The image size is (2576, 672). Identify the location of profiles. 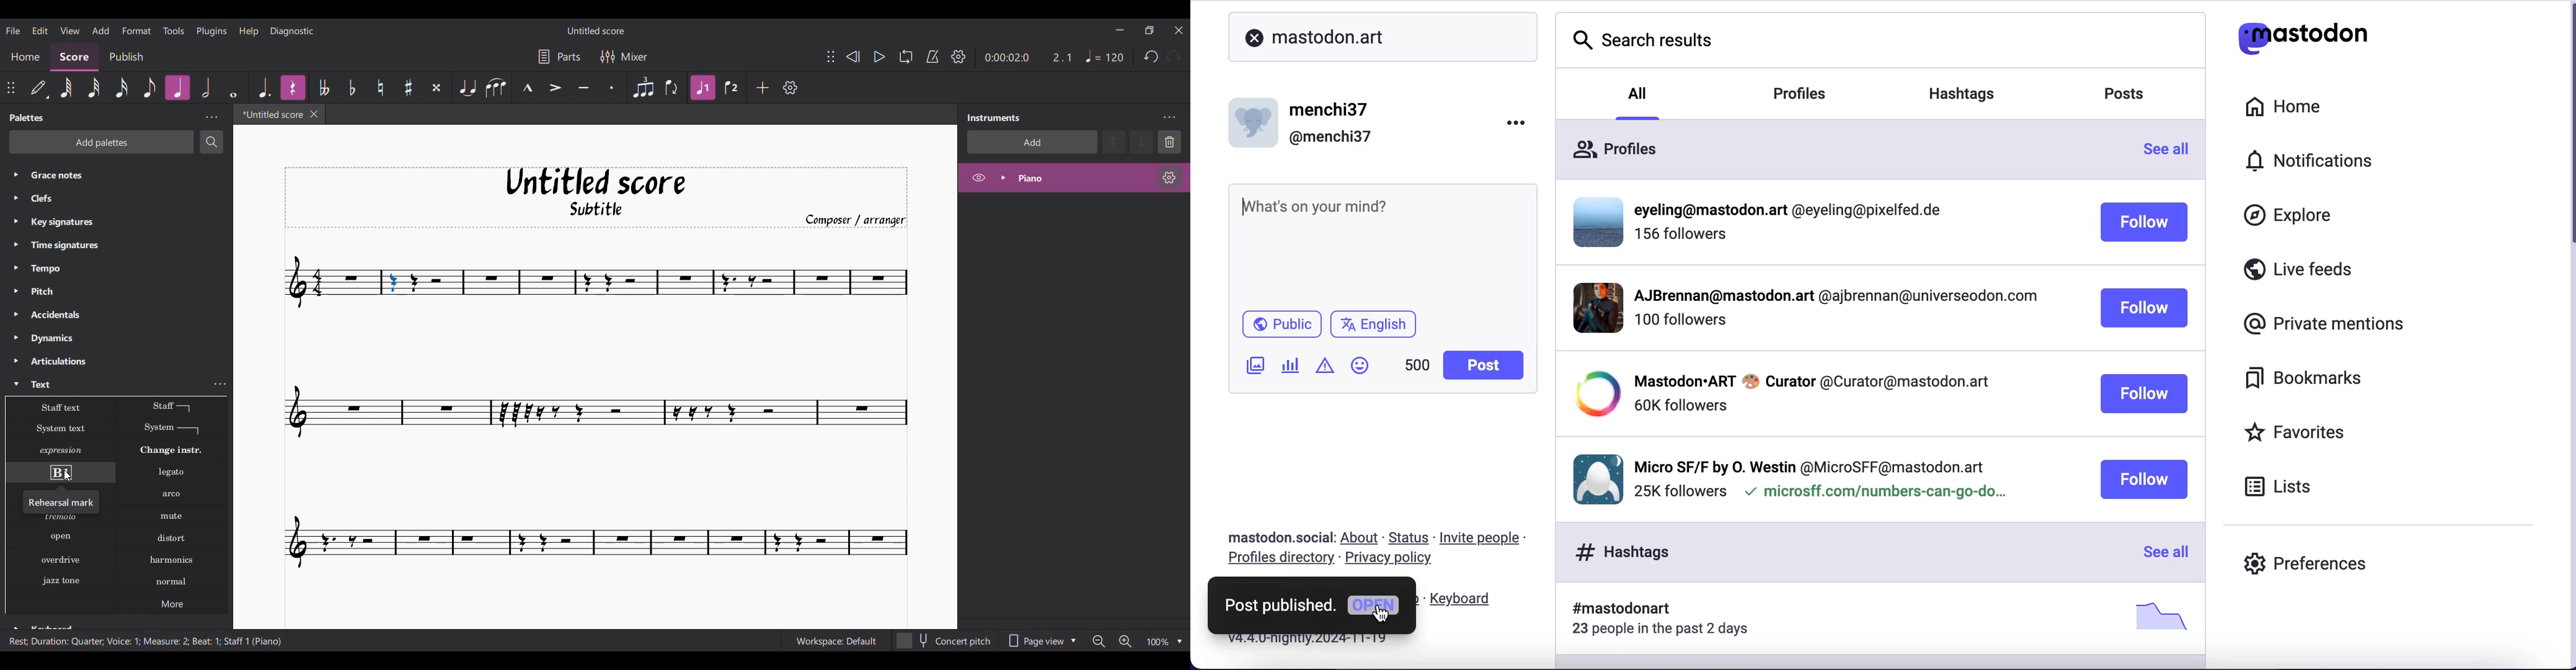
(1801, 95).